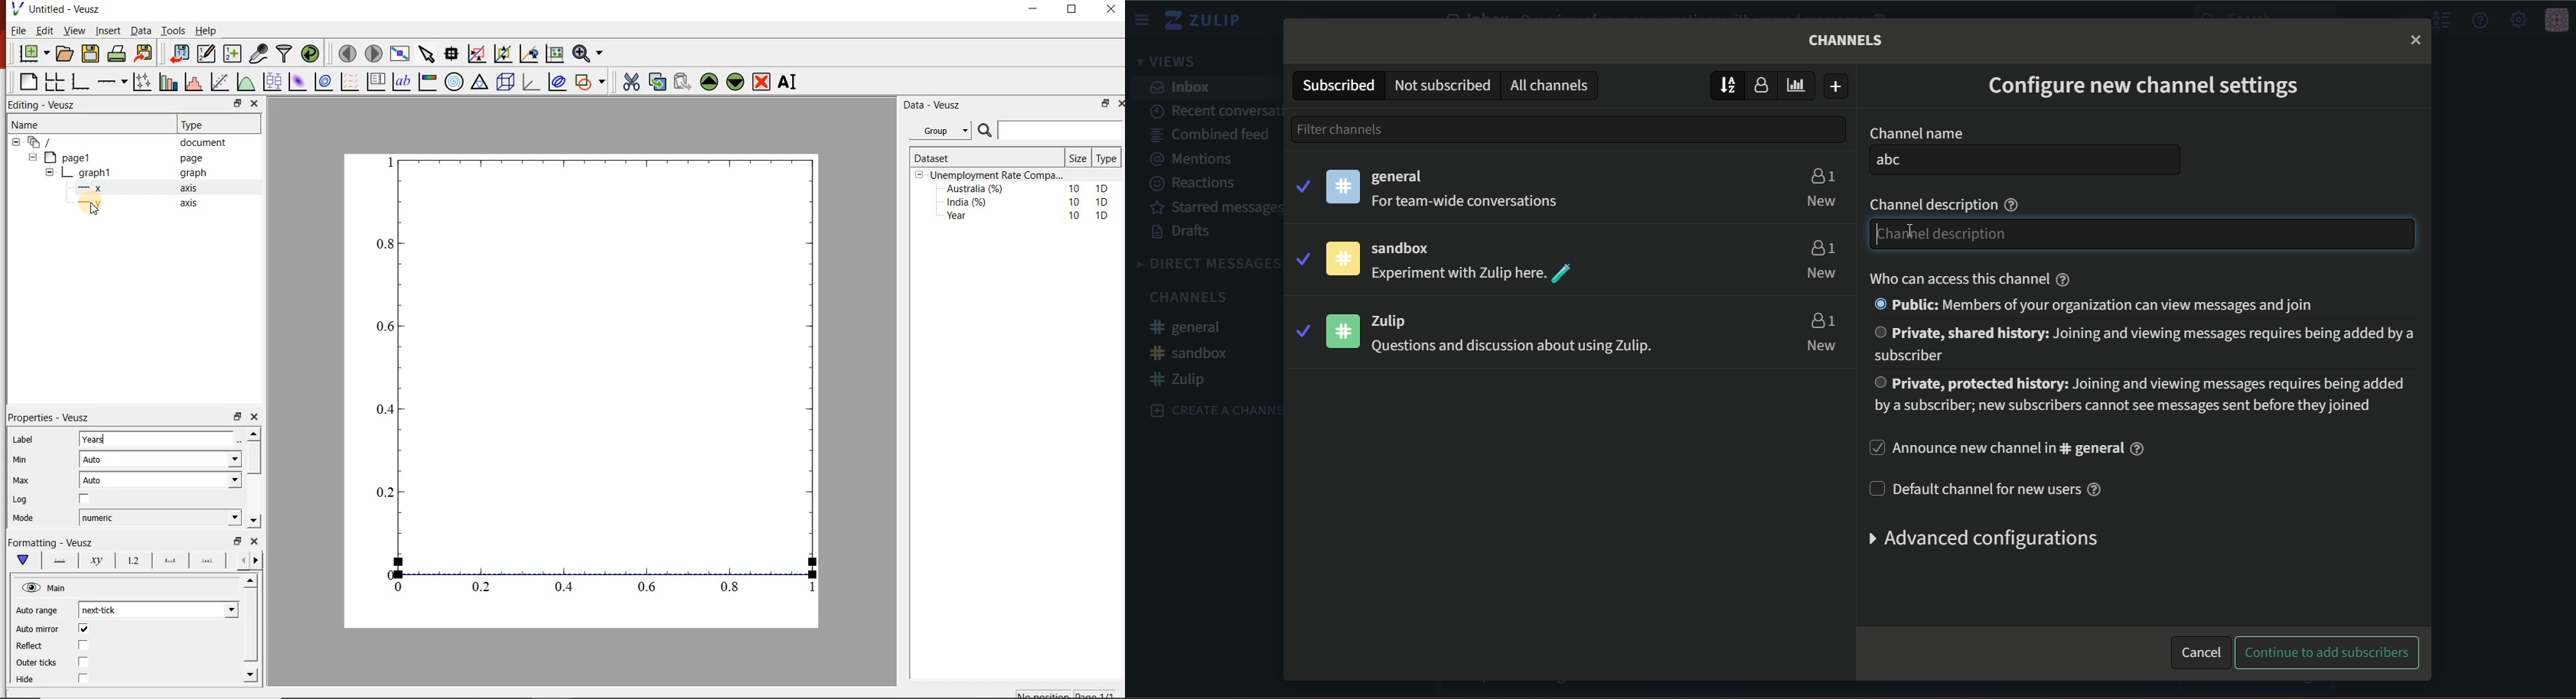 This screenshot has height=700, width=2576. What do you see at coordinates (145, 204) in the screenshot?
I see `y axis` at bounding box center [145, 204].